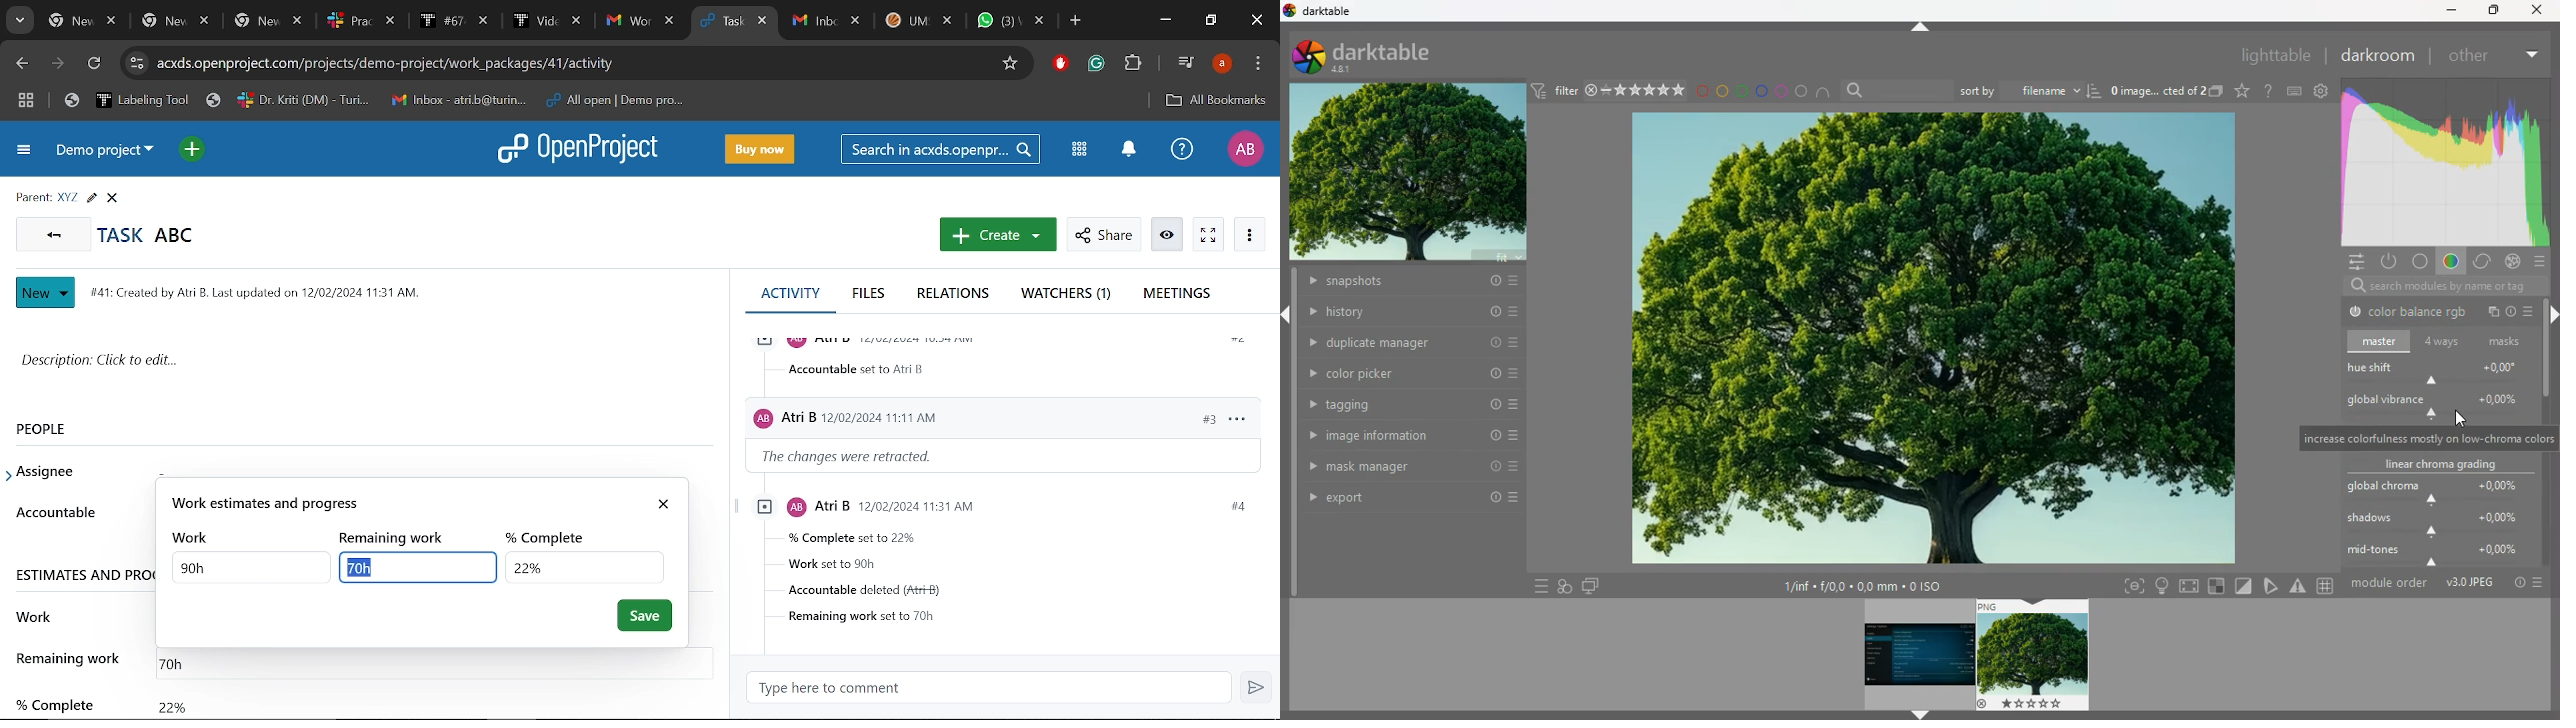 The height and width of the screenshot is (728, 2576). What do you see at coordinates (995, 688) in the screenshot?
I see `Type here to comment` at bounding box center [995, 688].